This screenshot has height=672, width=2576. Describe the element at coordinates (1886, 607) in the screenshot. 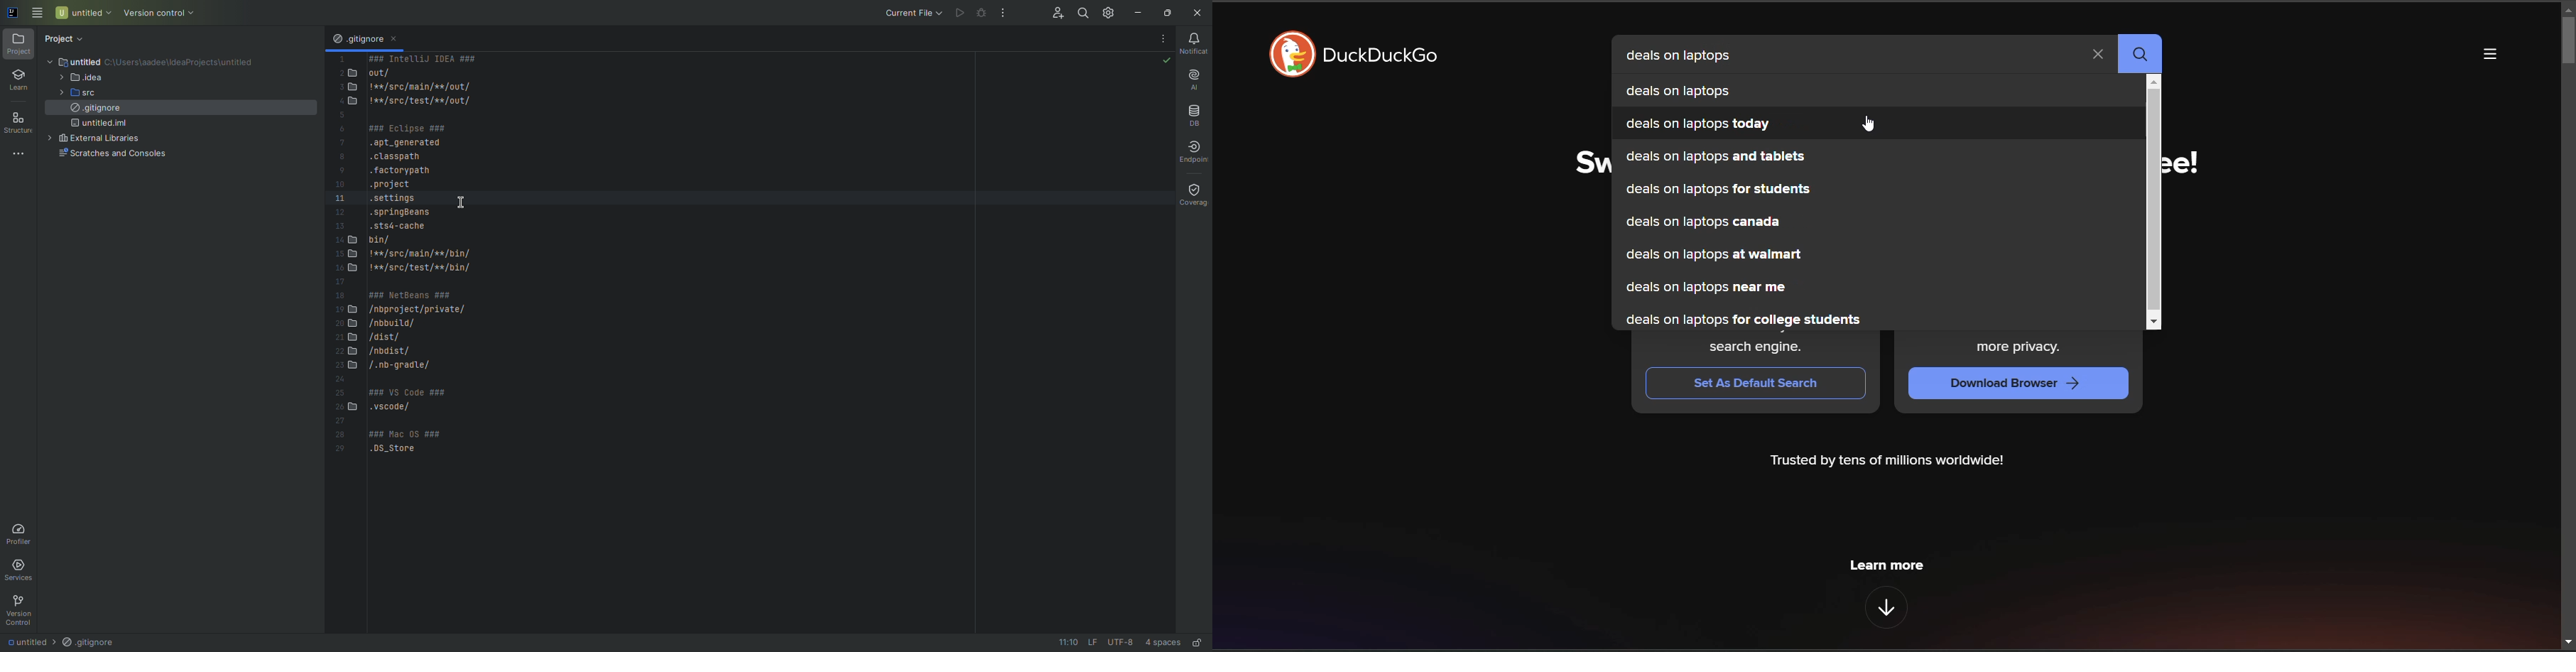

I see `features` at that location.